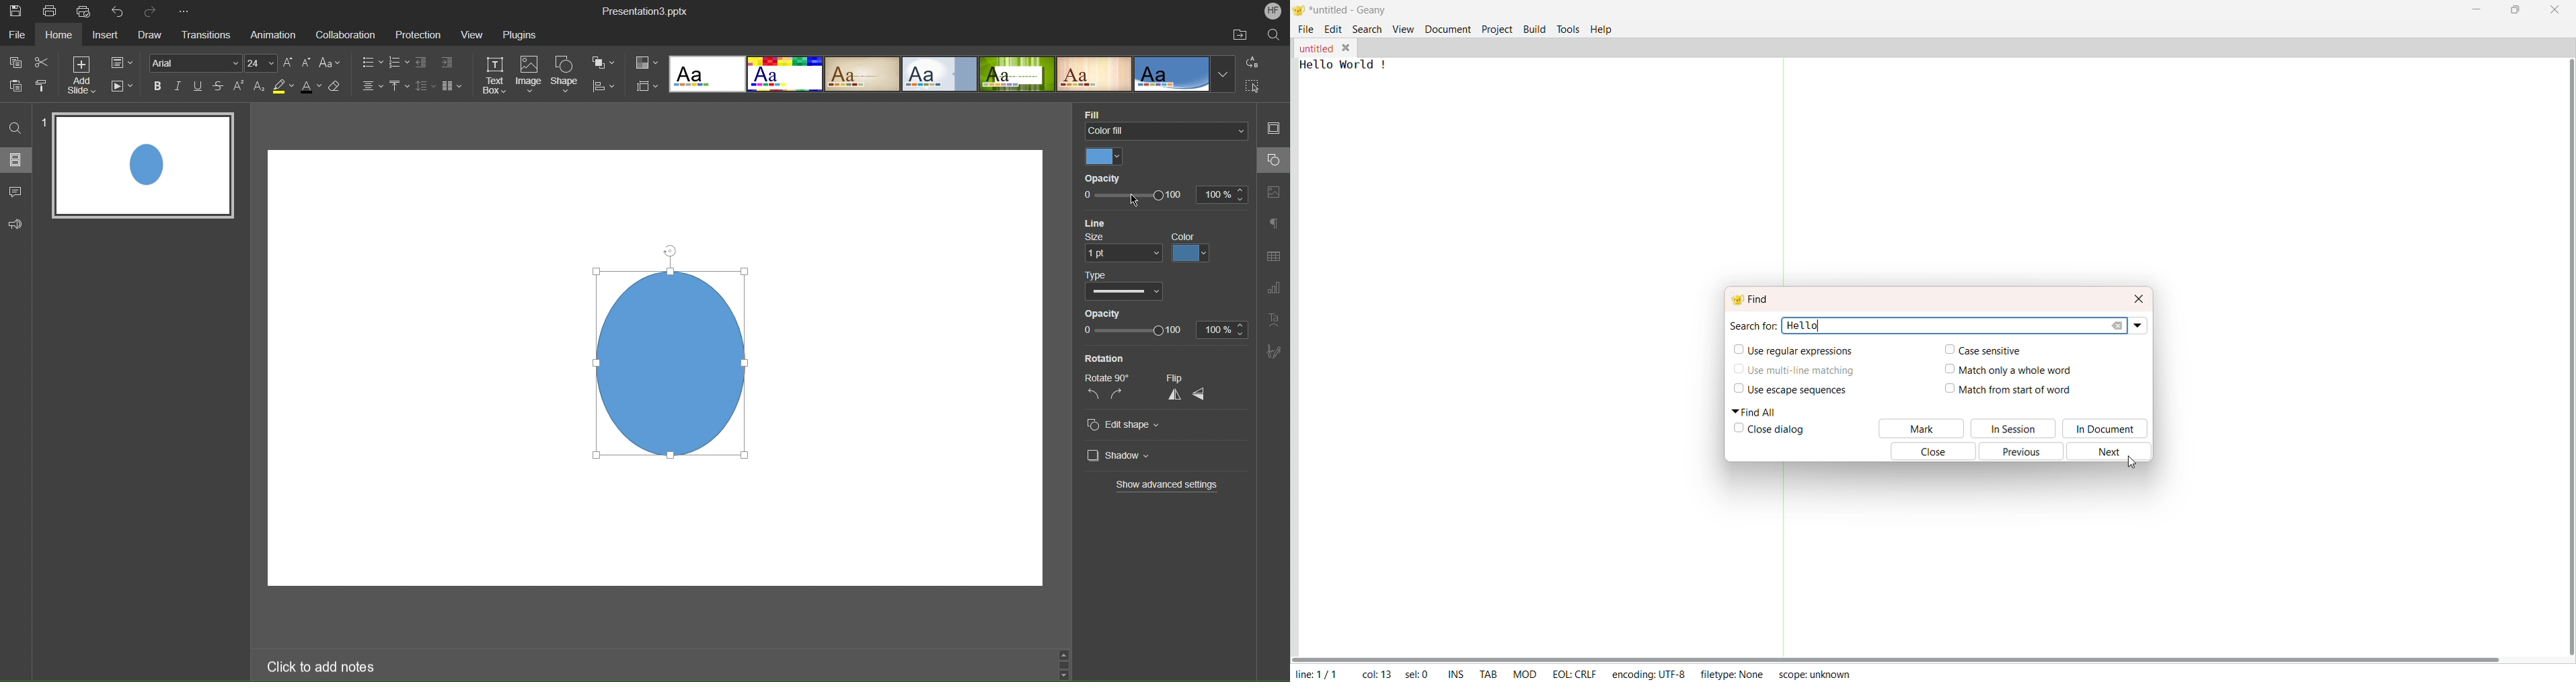  Describe the element at coordinates (1107, 157) in the screenshot. I see `Color` at that location.